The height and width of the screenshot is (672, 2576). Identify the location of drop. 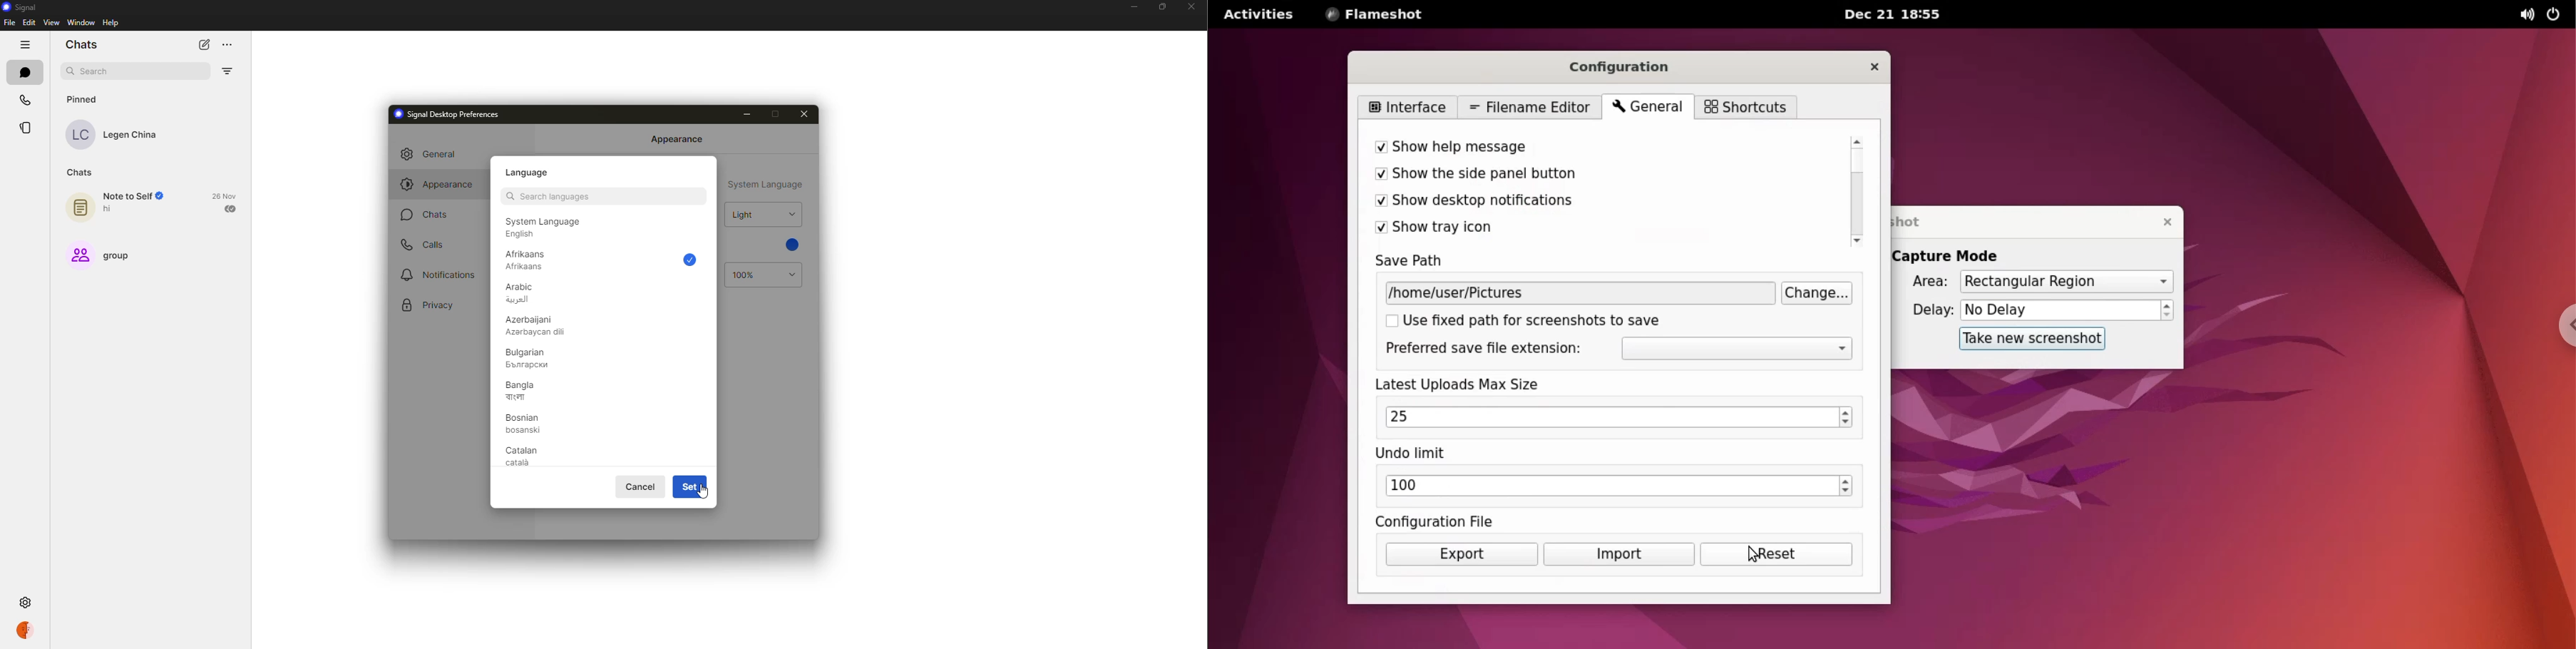
(789, 274).